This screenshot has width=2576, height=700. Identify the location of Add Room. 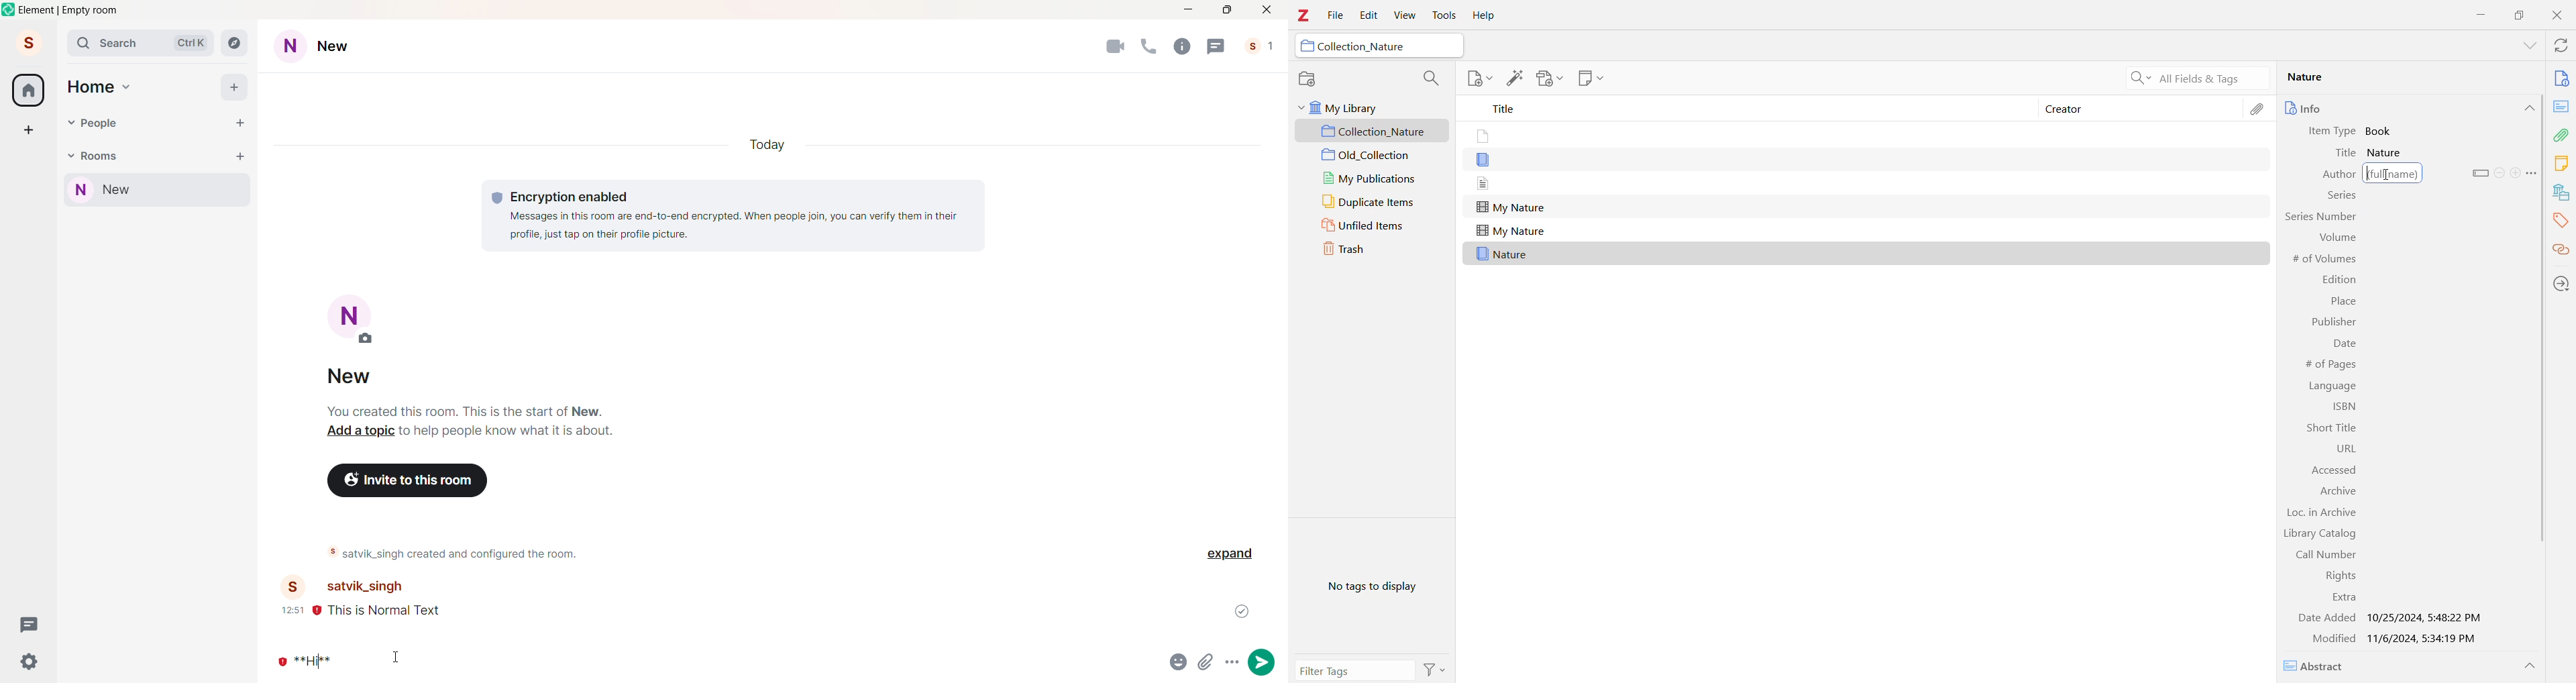
(241, 155).